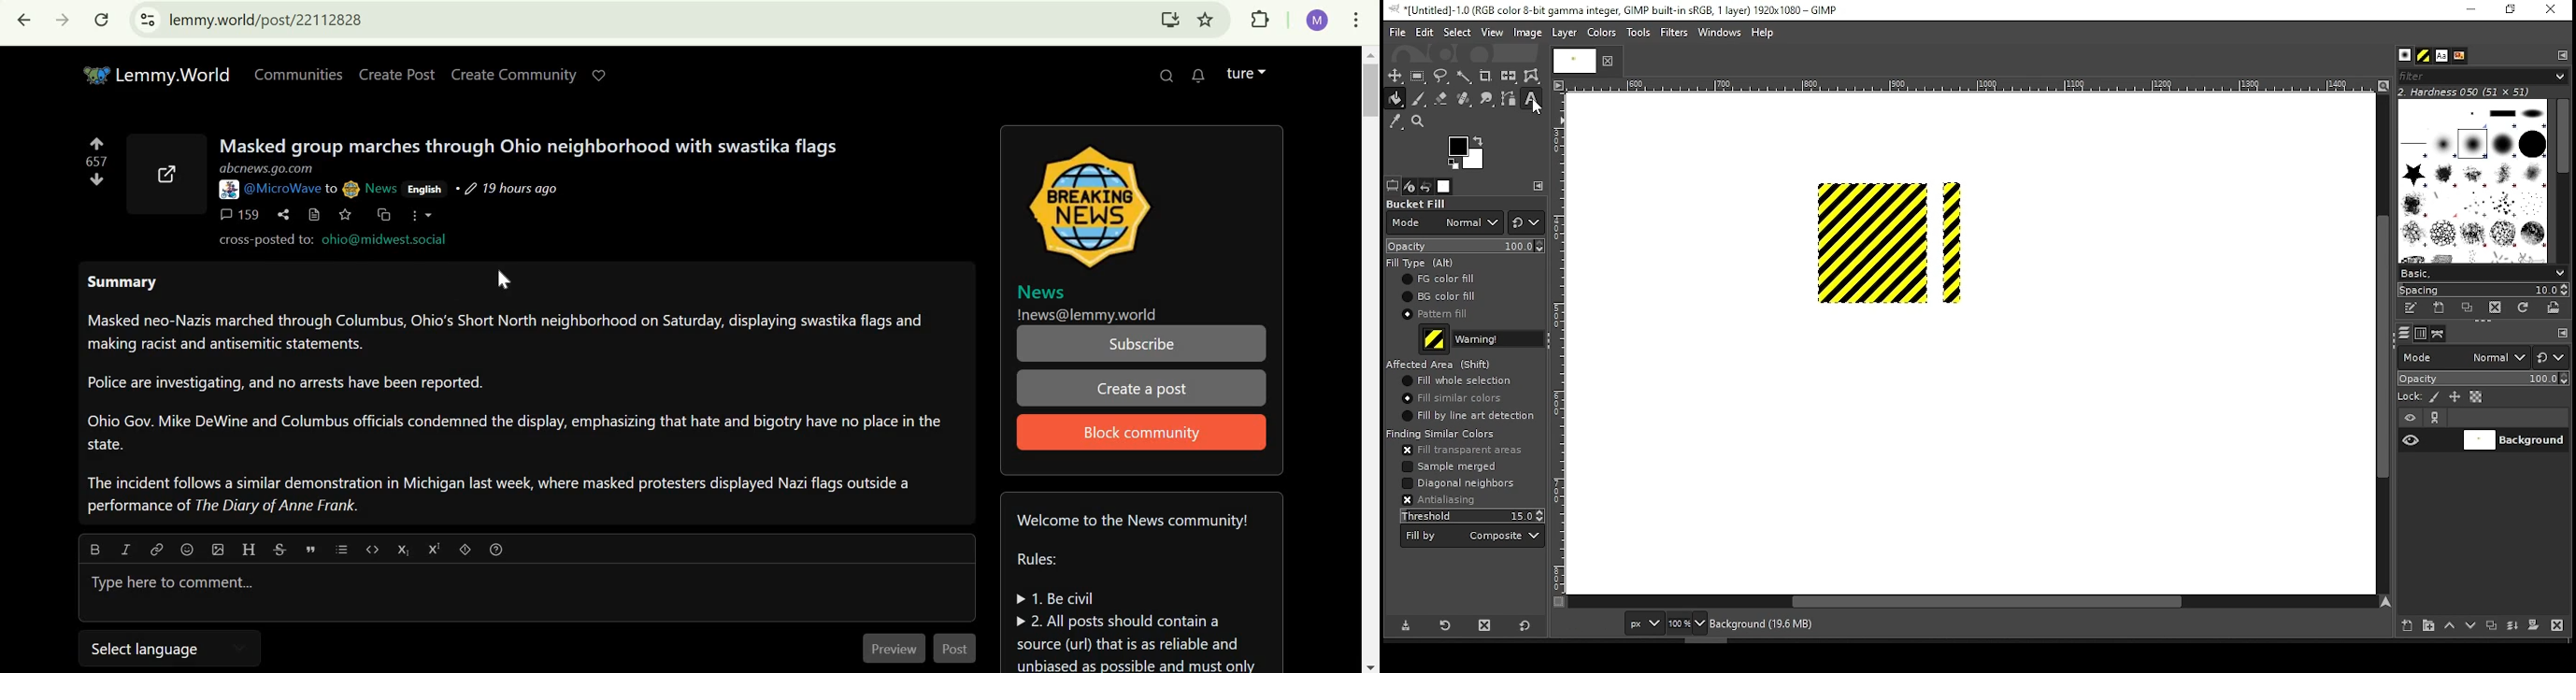  I want to click on Install Lemmy.World, so click(1171, 17).